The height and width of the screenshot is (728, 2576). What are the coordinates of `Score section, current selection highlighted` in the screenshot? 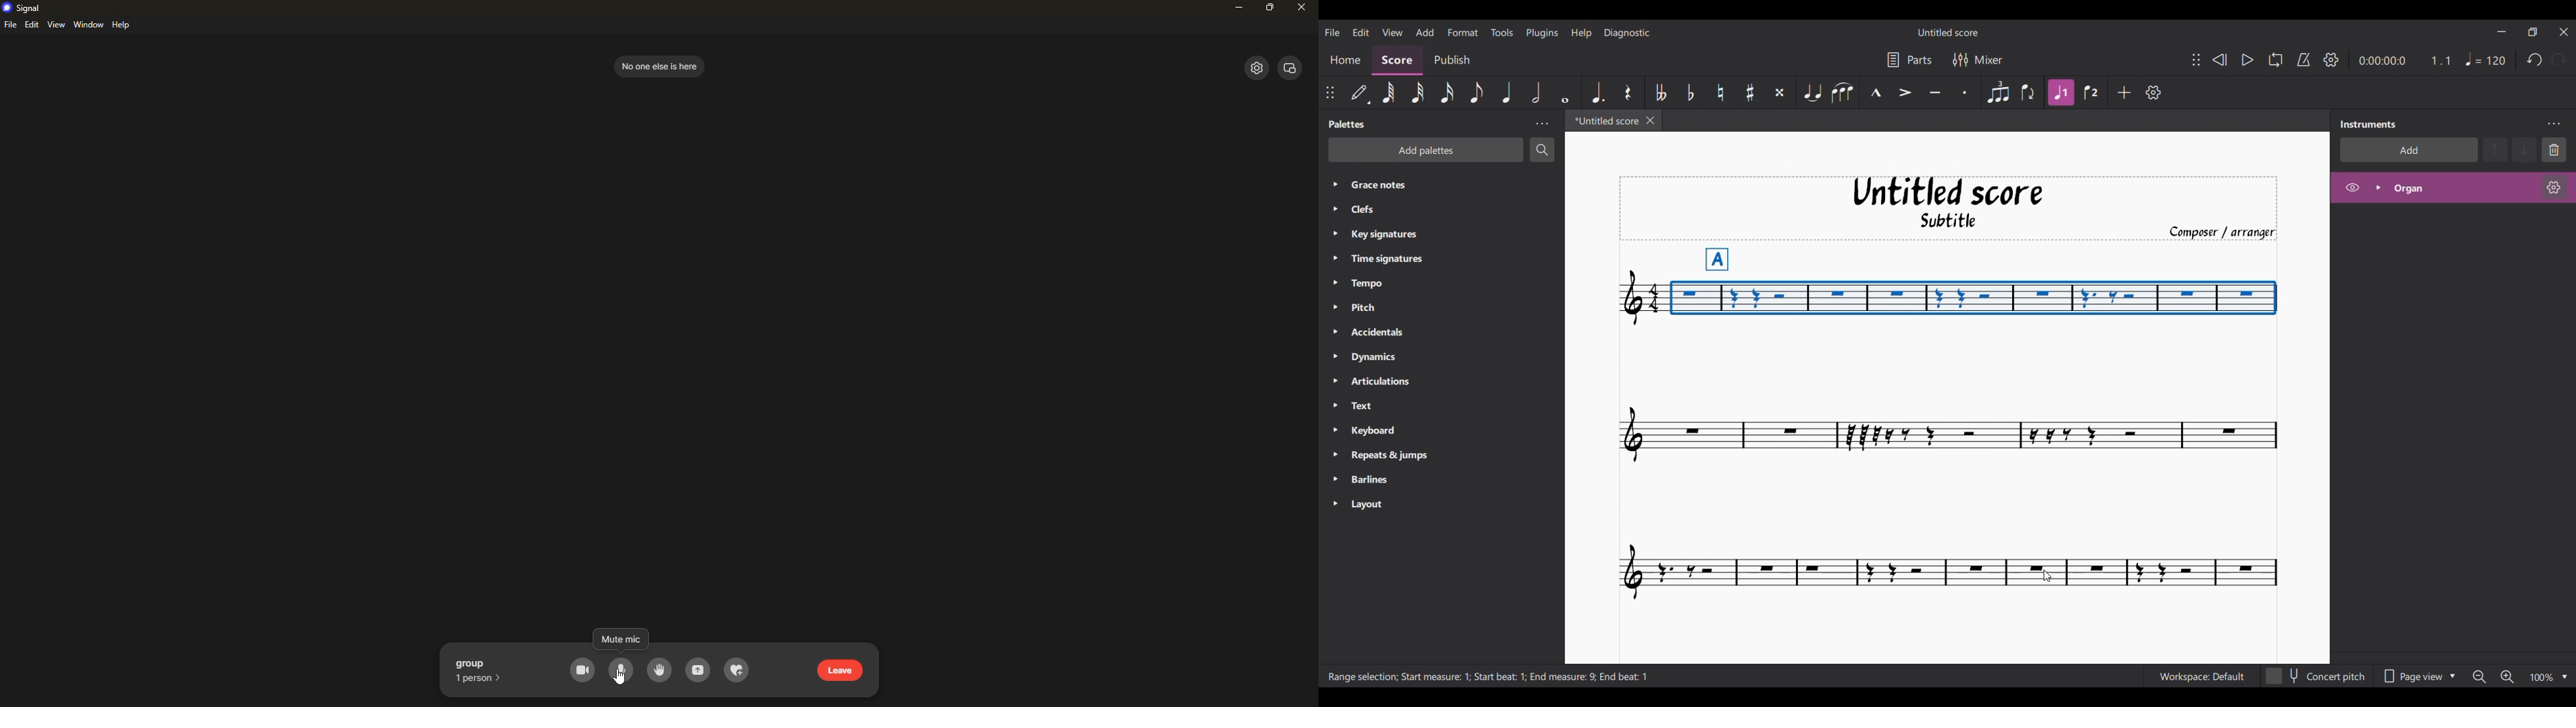 It's located at (1400, 59).